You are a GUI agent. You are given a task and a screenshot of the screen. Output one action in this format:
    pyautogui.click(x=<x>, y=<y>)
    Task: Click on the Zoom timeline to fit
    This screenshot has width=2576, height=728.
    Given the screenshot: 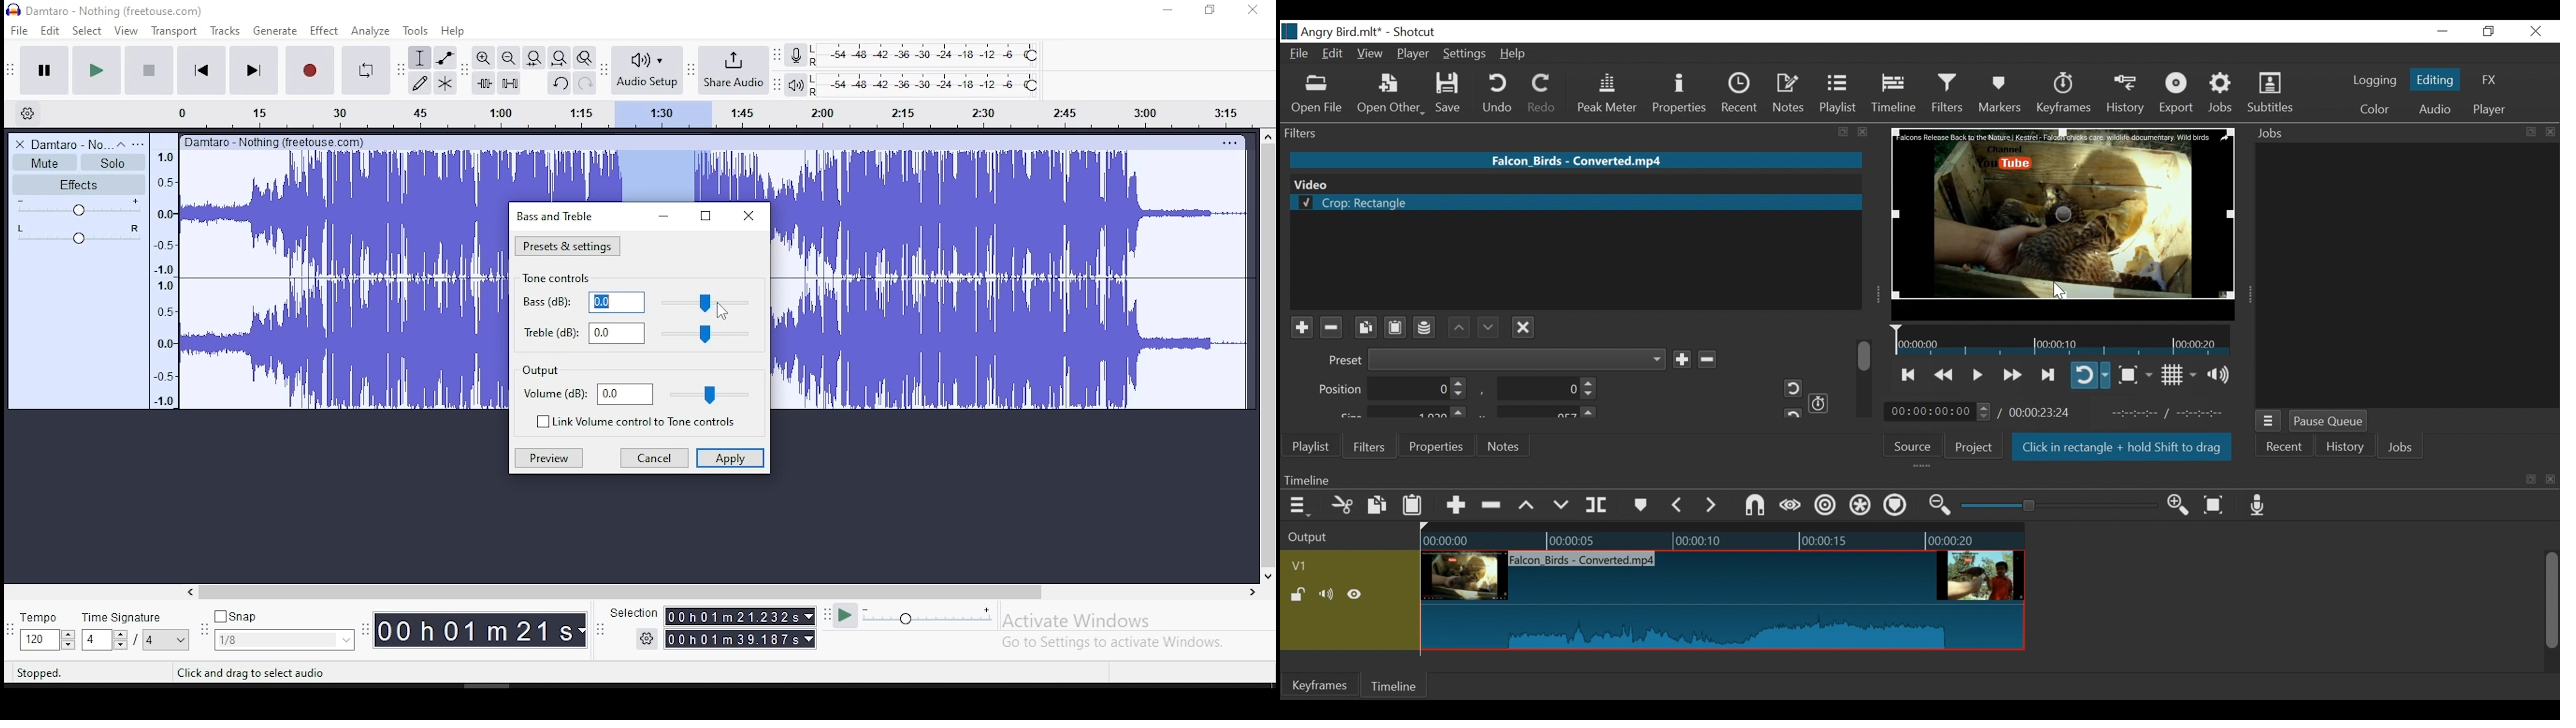 What is the action you would take?
    pyautogui.click(x=2219, y=504)
    